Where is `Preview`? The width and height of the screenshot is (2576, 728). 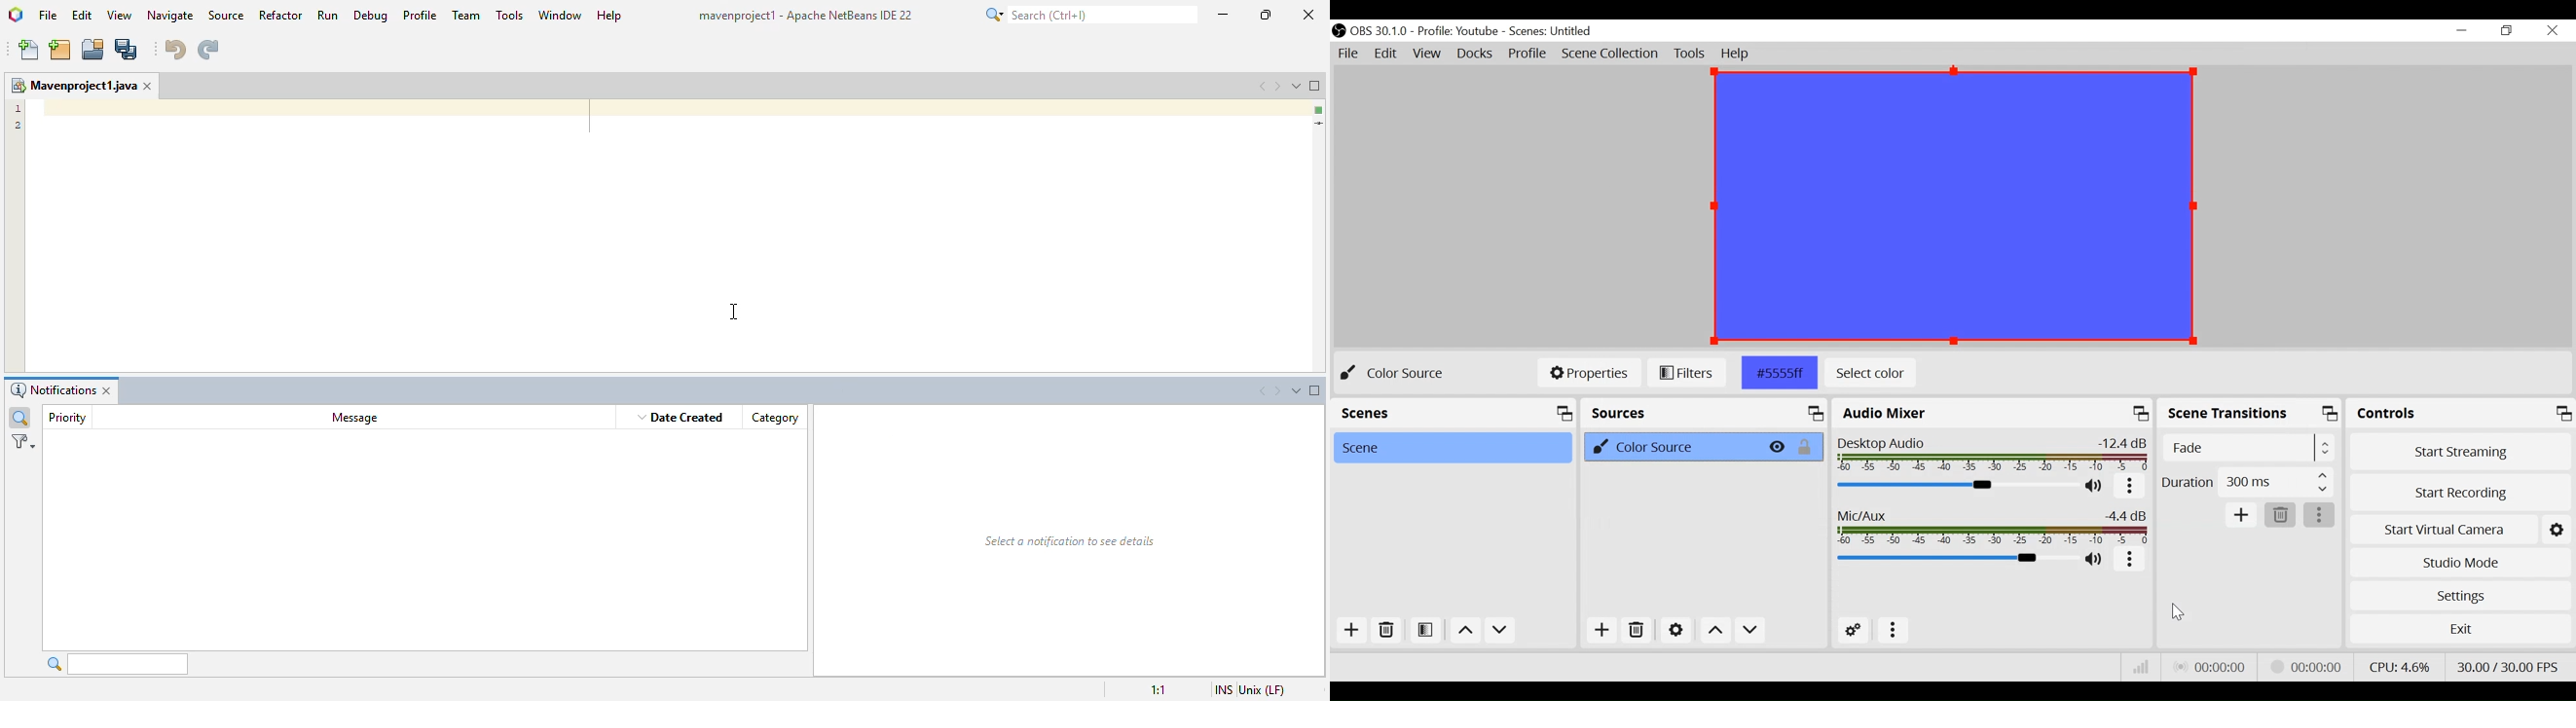 Preview is located at coordinates (1954, 205).